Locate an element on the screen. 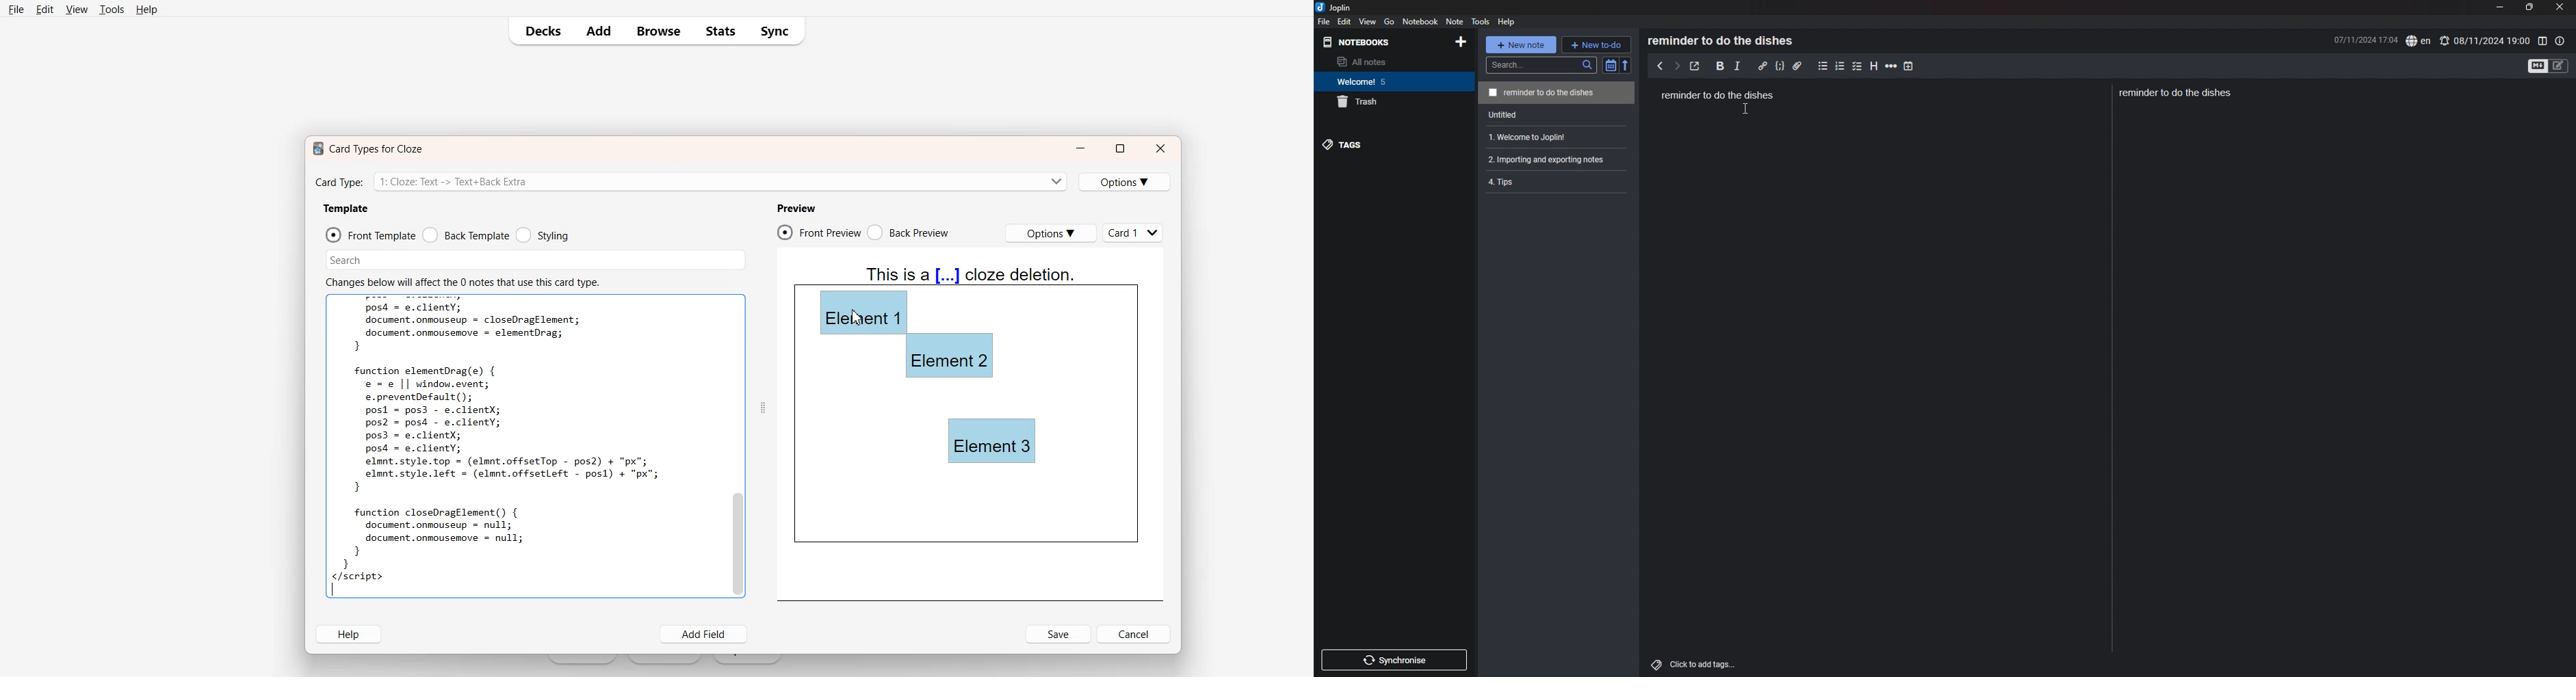 The image size is (2576, 700). Back Preview is located at coordinates (910, 233).